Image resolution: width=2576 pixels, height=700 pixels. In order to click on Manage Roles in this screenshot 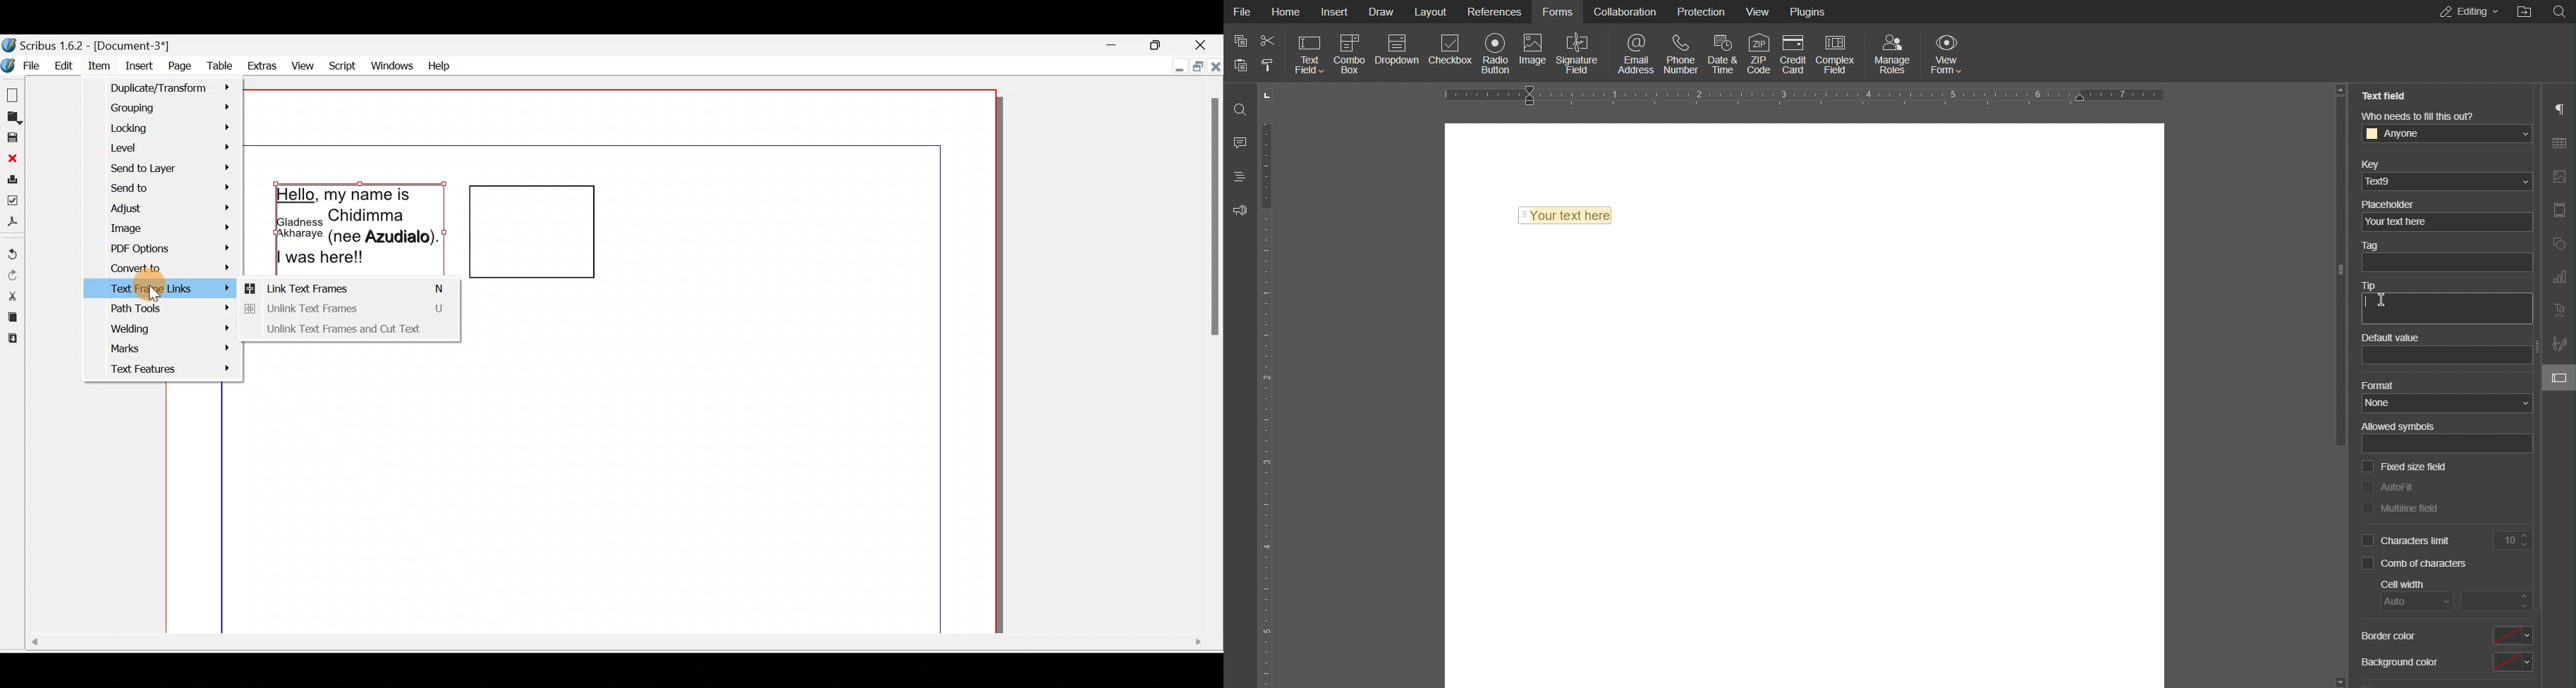, I will do `click(1892, 51)`.